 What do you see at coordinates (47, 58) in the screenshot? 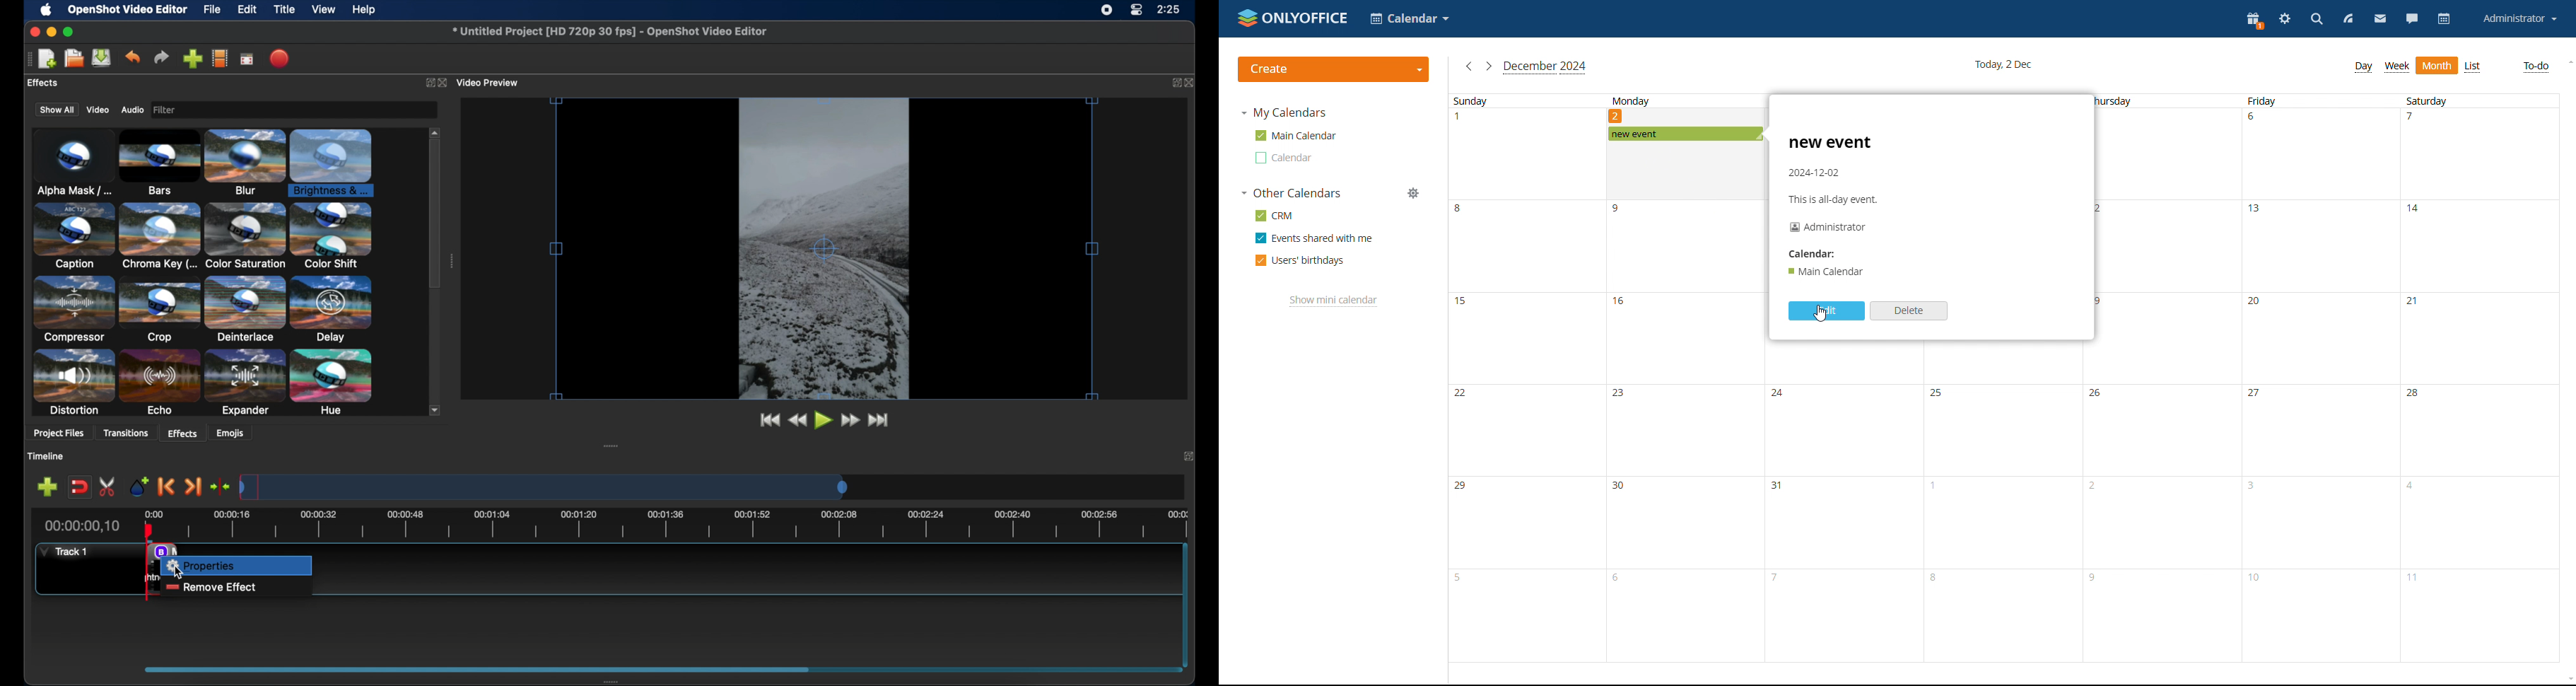
I see `new project` at bounding box center [47, 58].